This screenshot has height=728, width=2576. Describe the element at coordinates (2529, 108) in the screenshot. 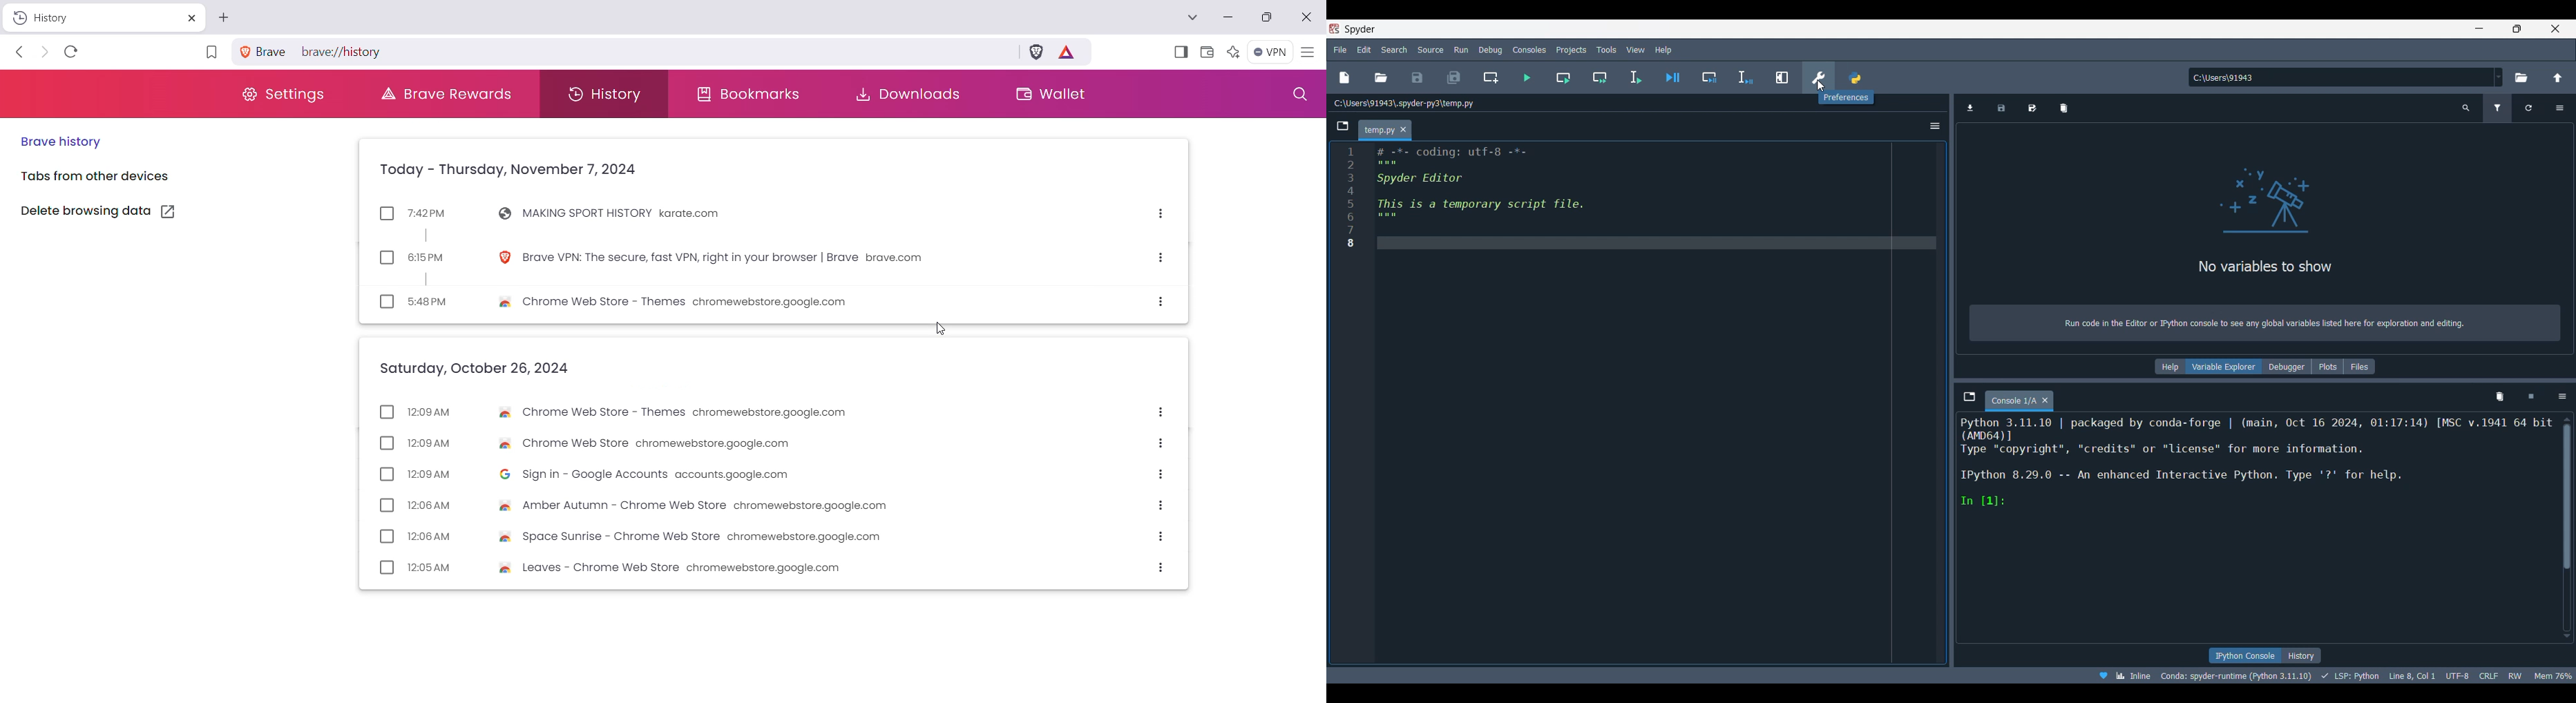

I see `Refresh variables` at that location.